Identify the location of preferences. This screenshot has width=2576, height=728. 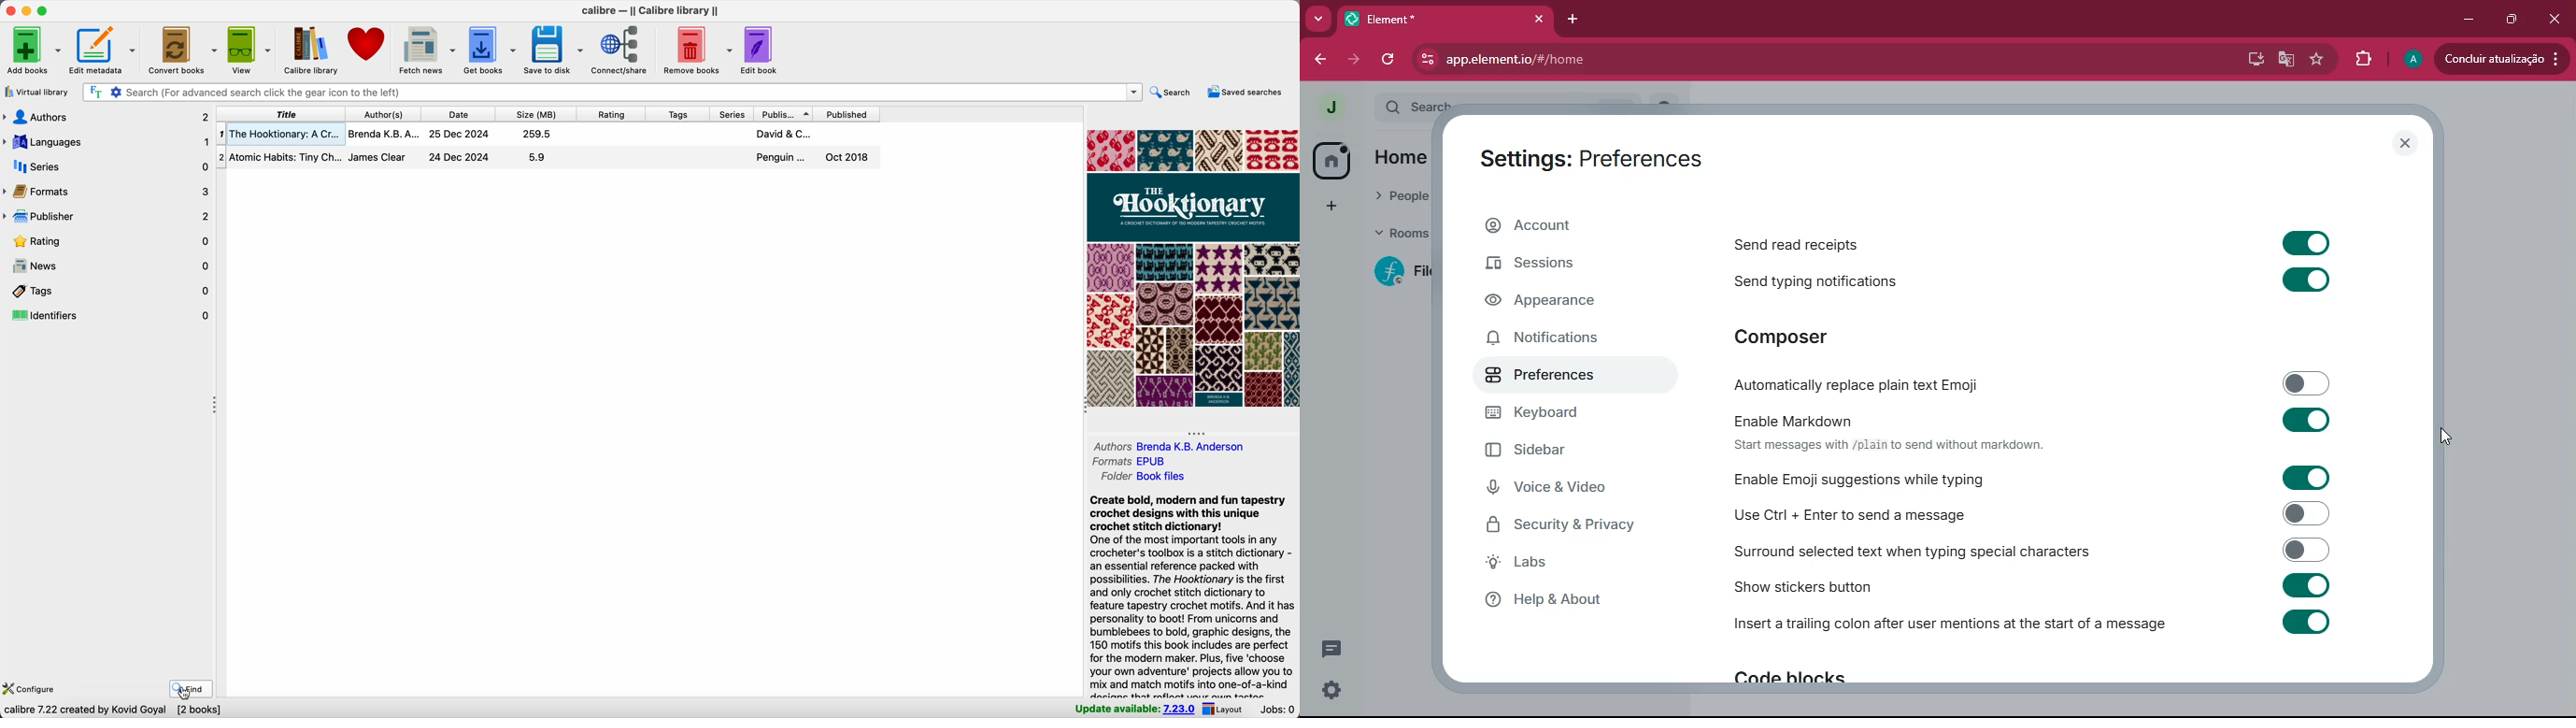
(1564, 376).